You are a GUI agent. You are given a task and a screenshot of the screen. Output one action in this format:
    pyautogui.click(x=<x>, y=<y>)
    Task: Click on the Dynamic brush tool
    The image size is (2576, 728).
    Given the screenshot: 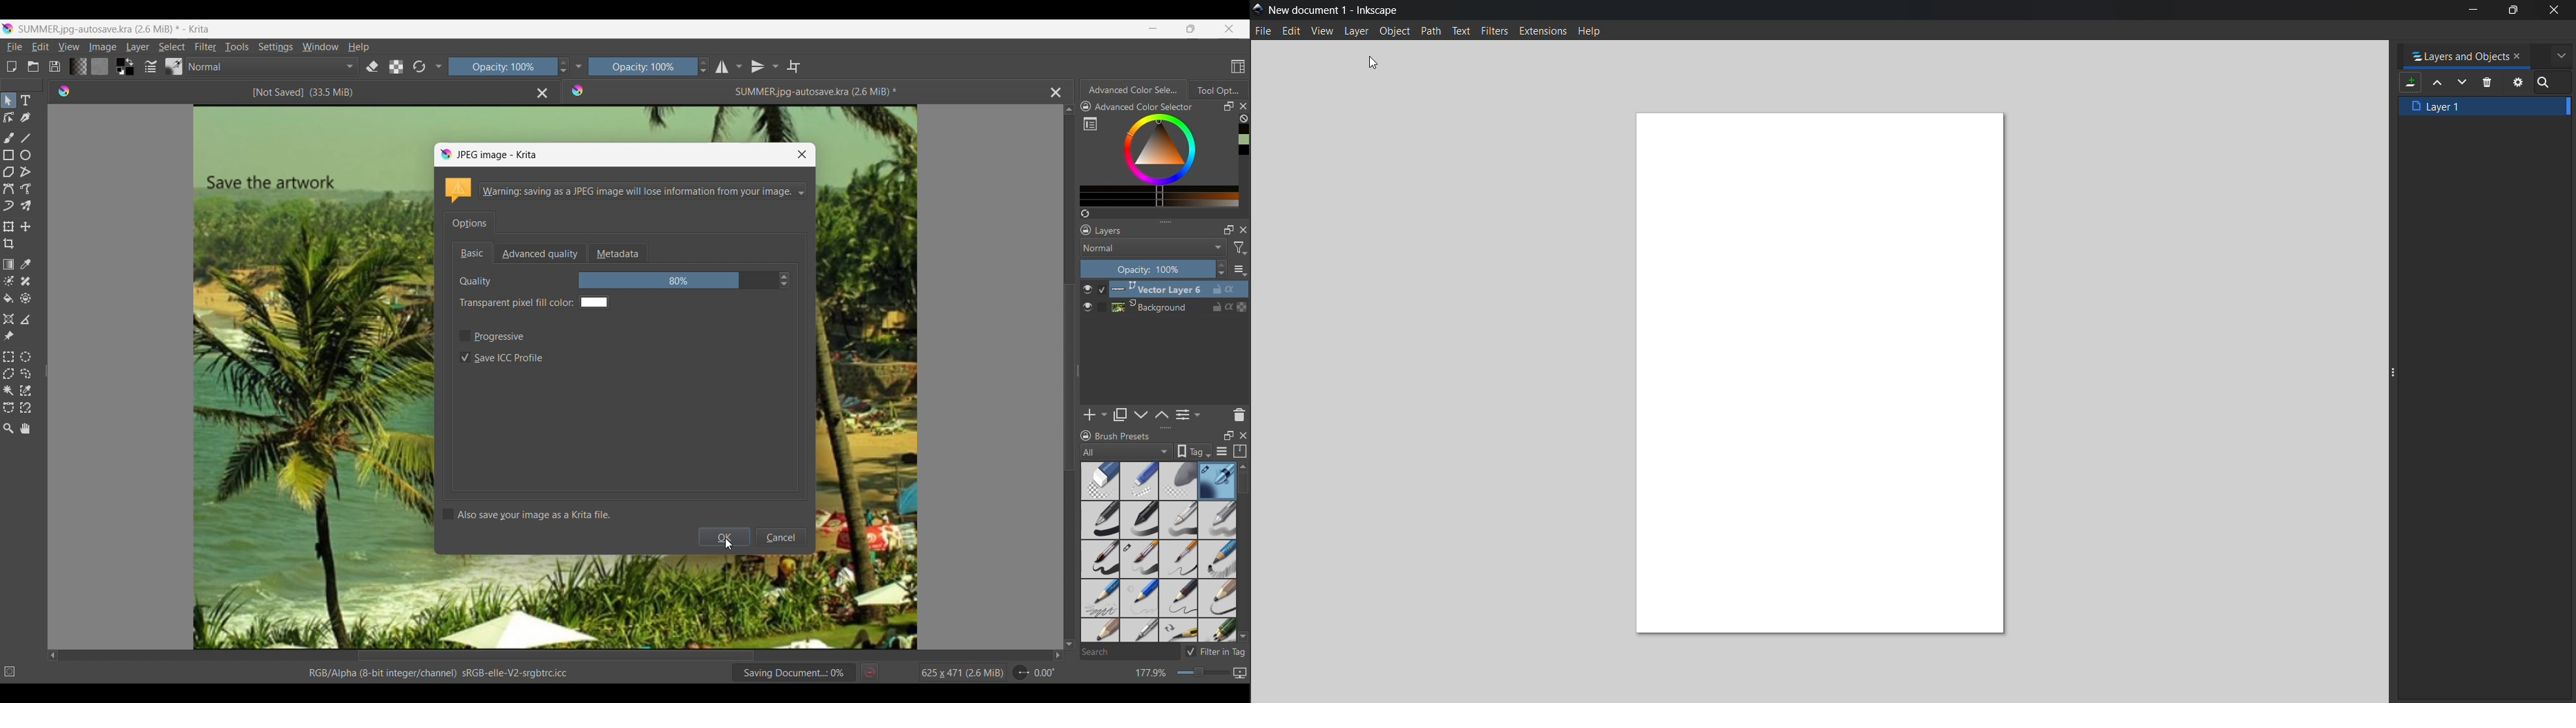 What is the action you would take?
    pyautogui.click(x=8, y=206)
    